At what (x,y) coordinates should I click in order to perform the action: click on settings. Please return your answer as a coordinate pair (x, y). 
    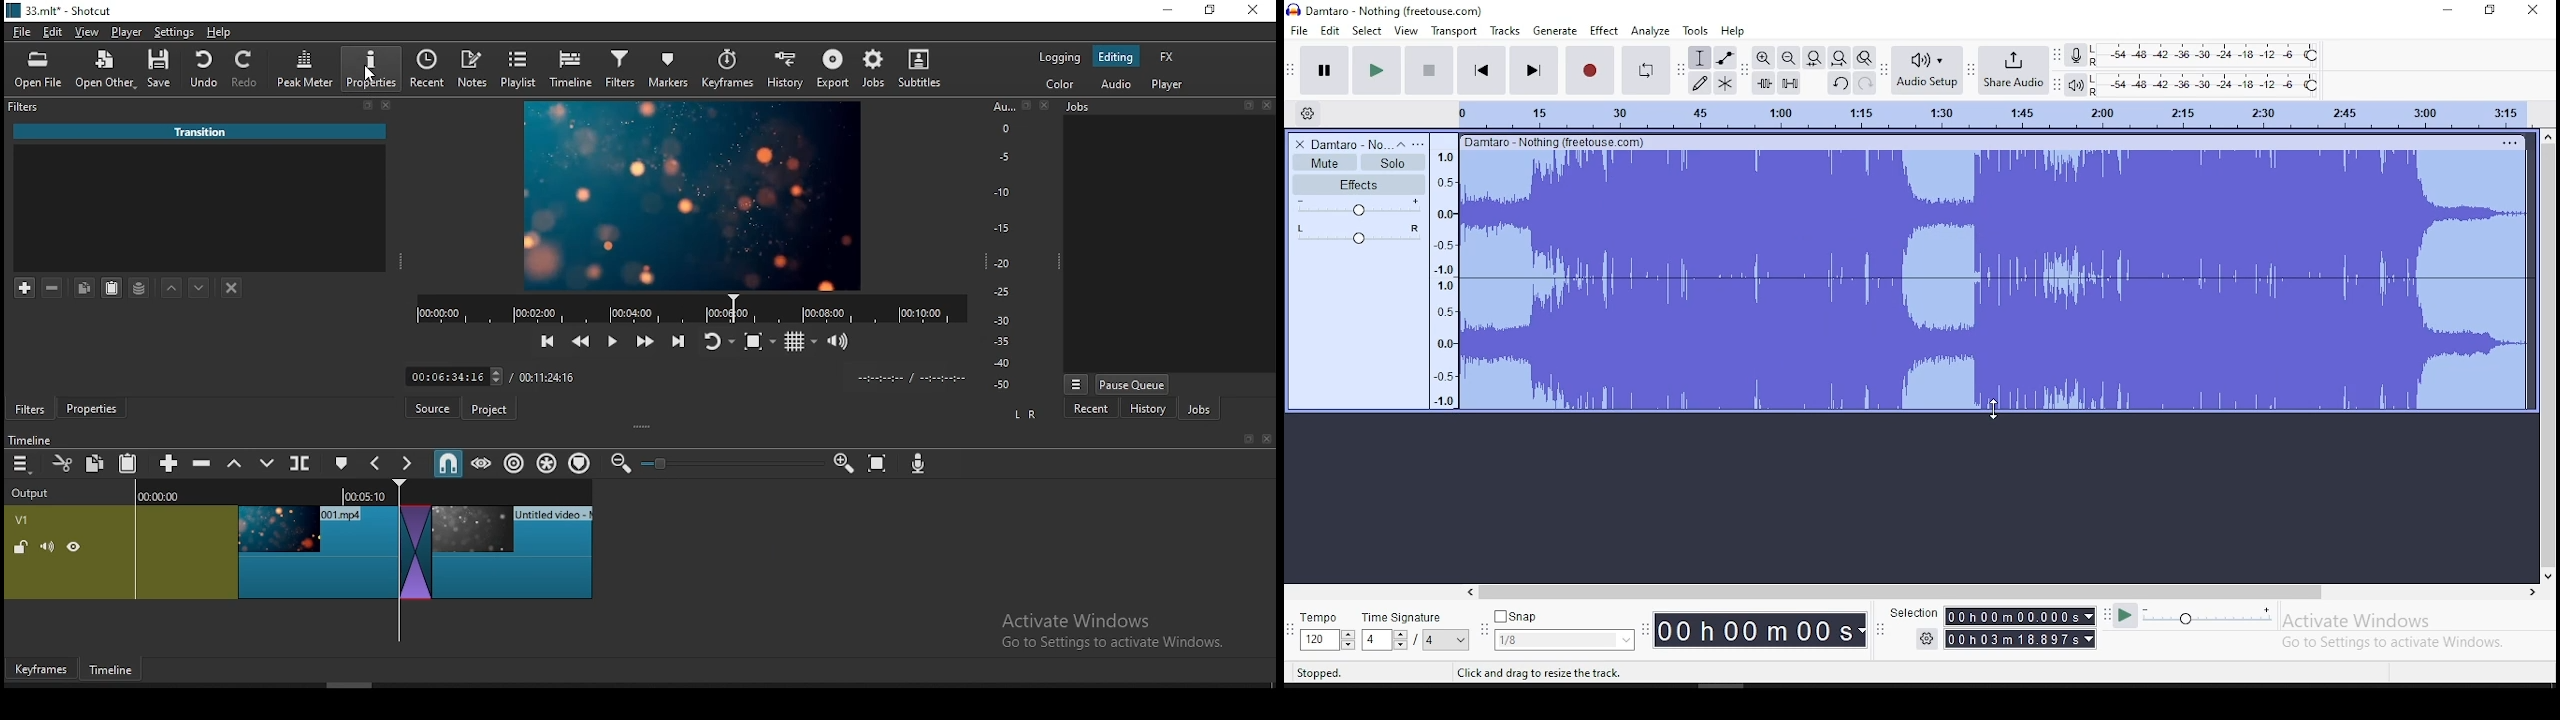
    Looking at the image, I should click on (175, 35).